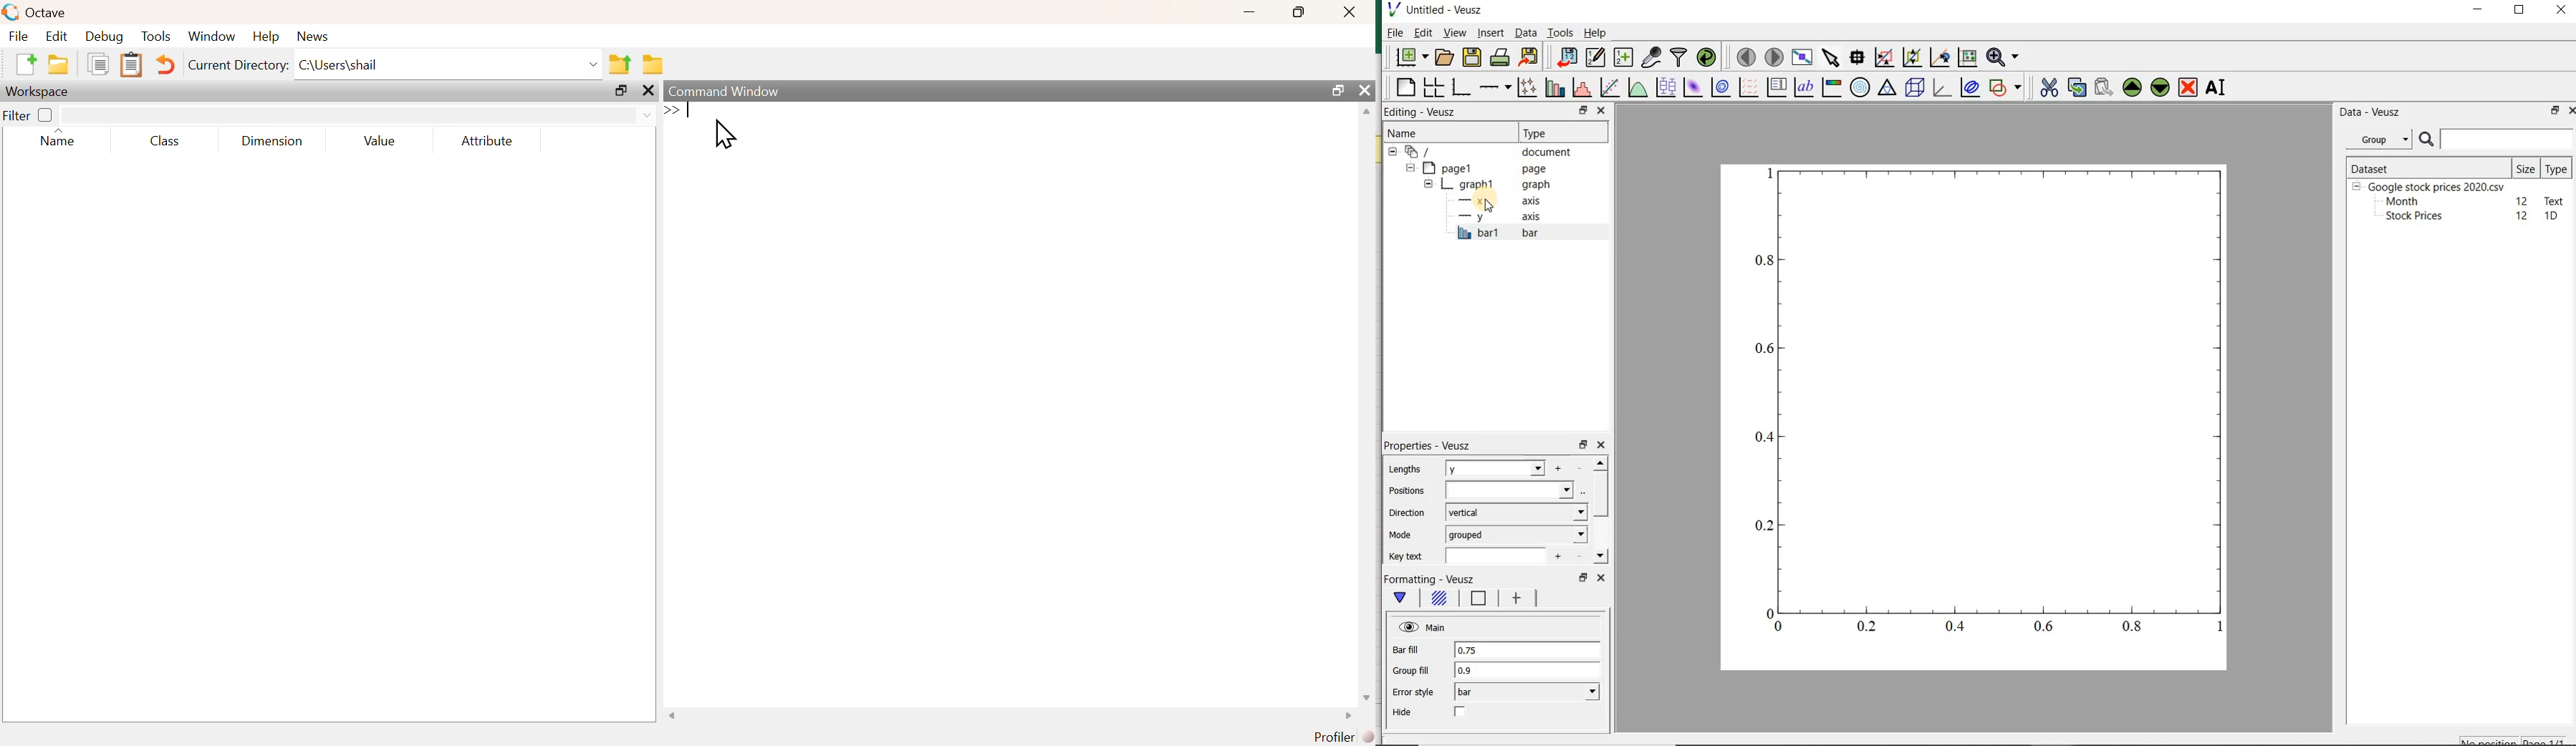  Describe the element at coordinates (1636, 89) in the screenshot. I see `plot a function` at that location.